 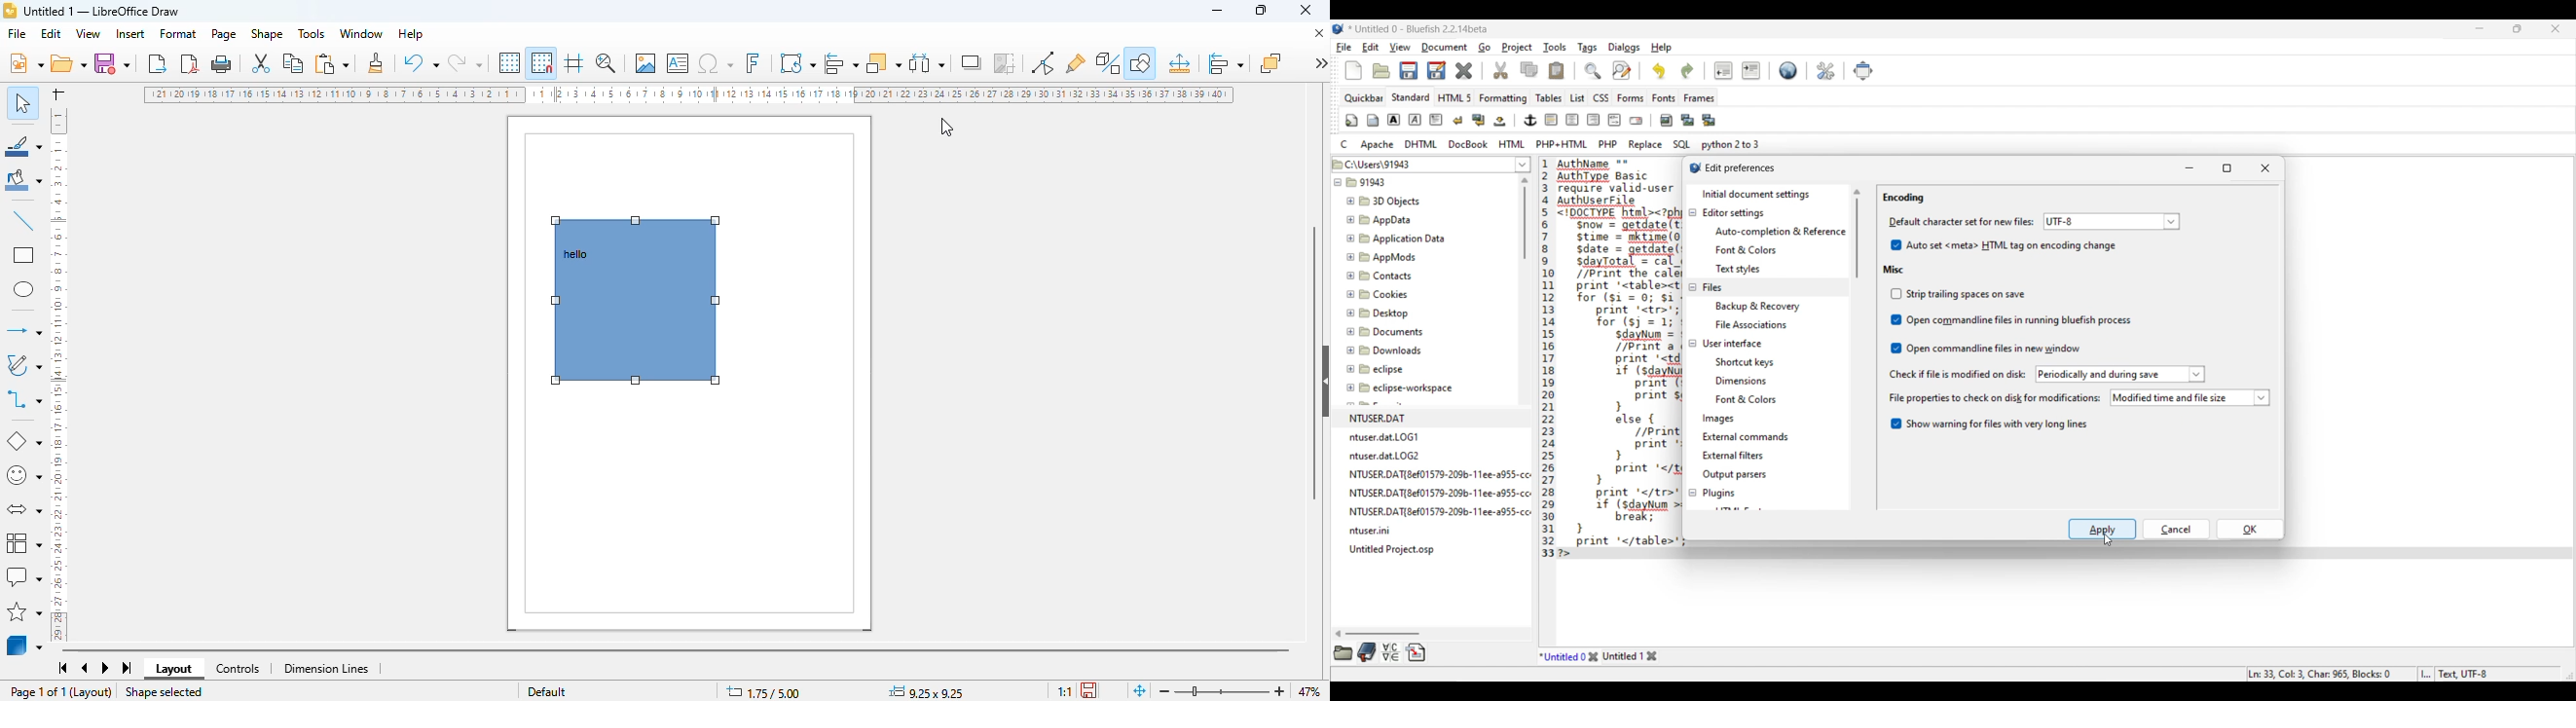 I want to click on Save options, so click(x=1423, y=70).